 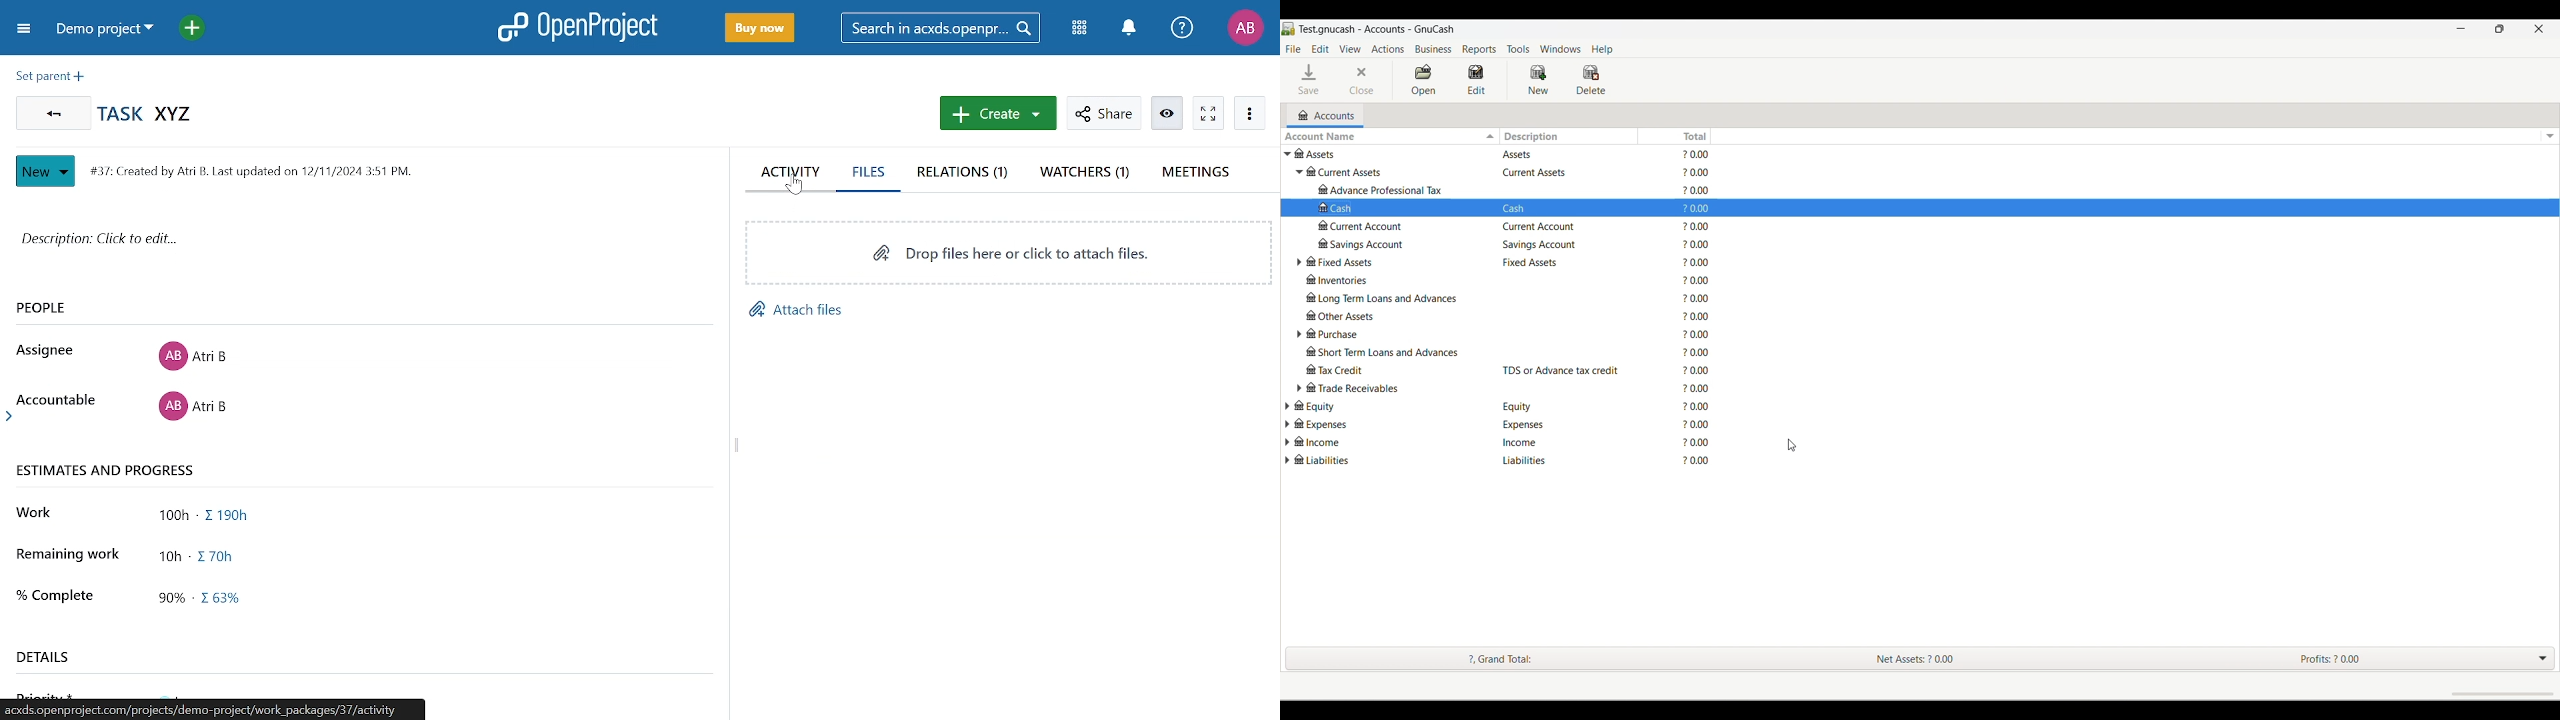 I want to click on Activate zen mode, so click(x=1208, y=113).